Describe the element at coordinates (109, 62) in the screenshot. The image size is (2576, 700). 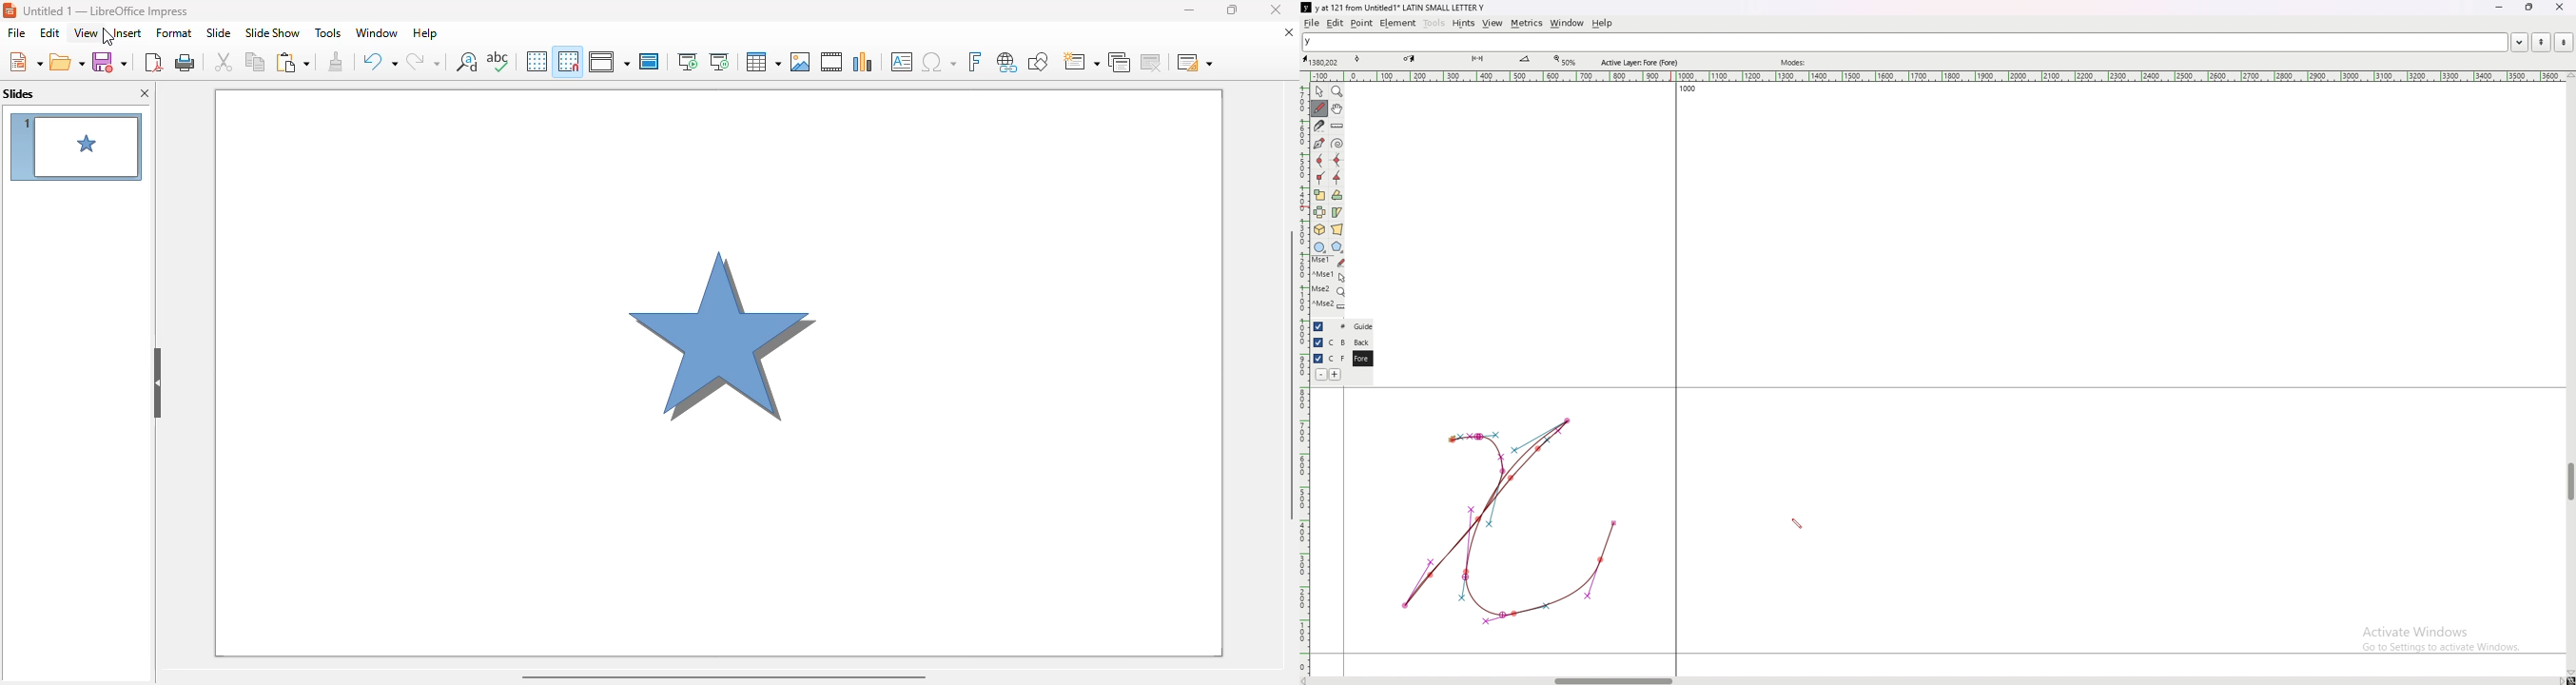
I see `save` at that location.